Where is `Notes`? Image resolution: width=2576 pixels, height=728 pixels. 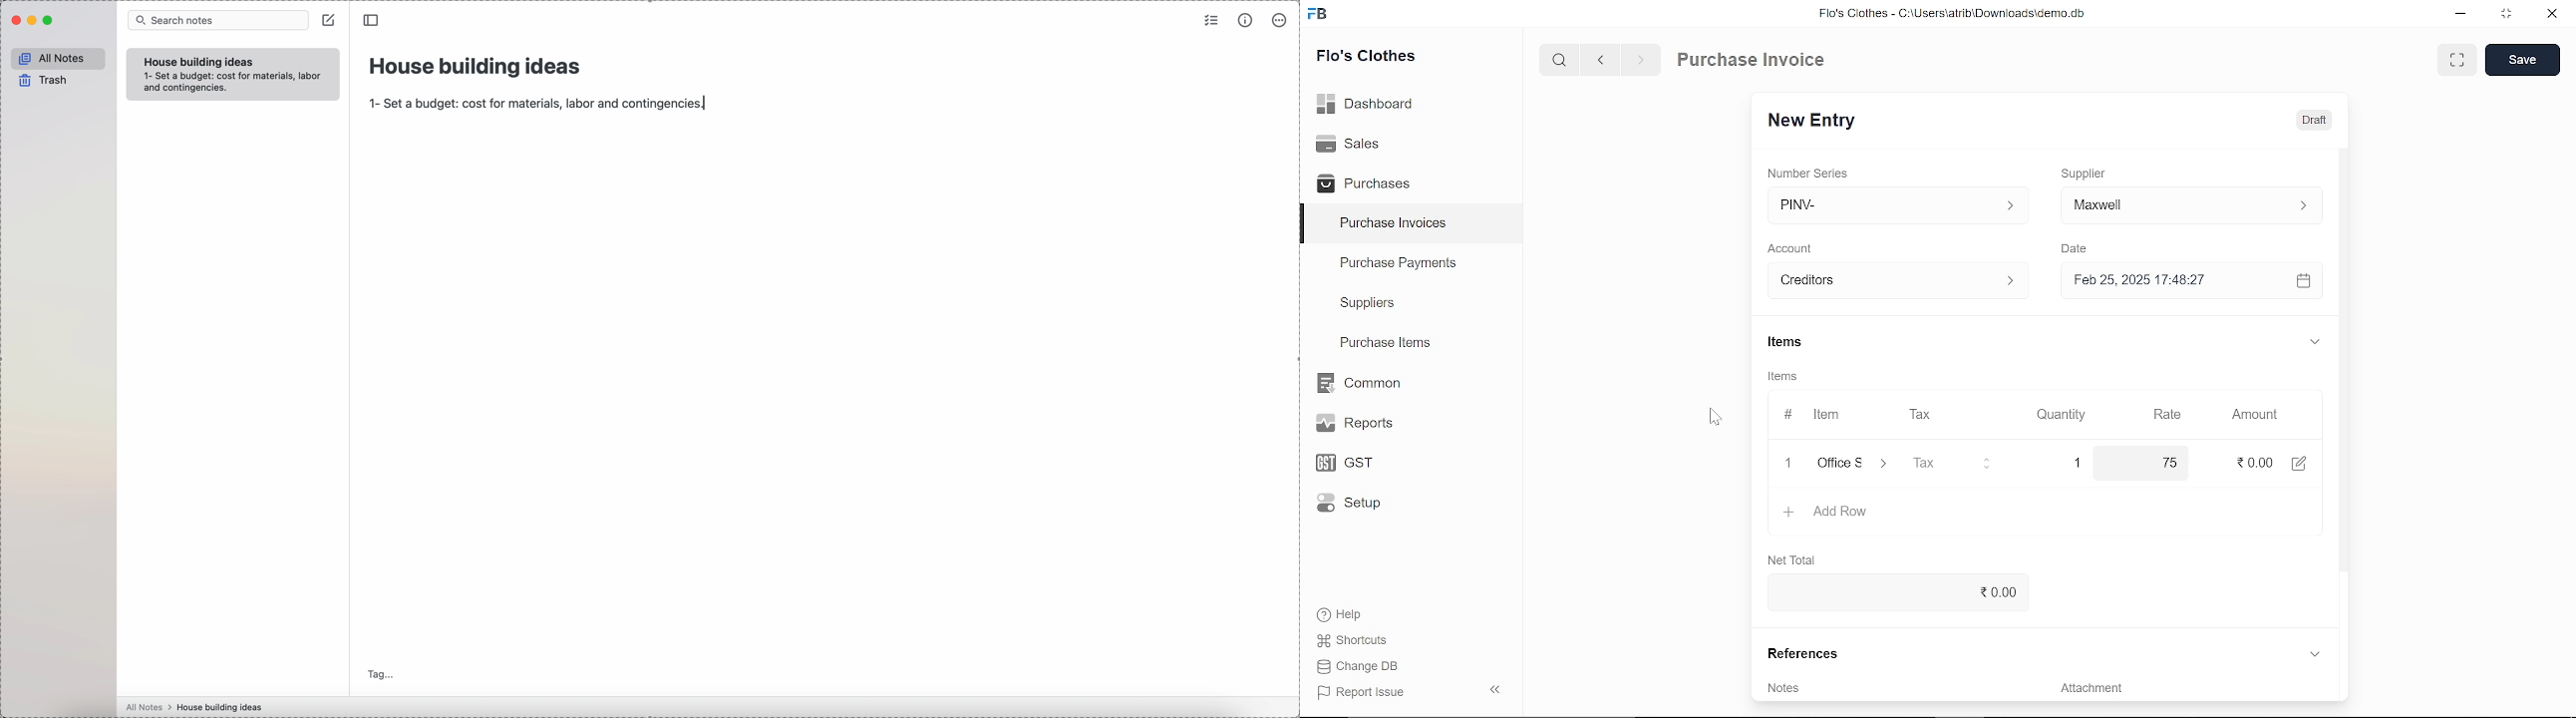
Notes is located at coordinates (1785, 687).